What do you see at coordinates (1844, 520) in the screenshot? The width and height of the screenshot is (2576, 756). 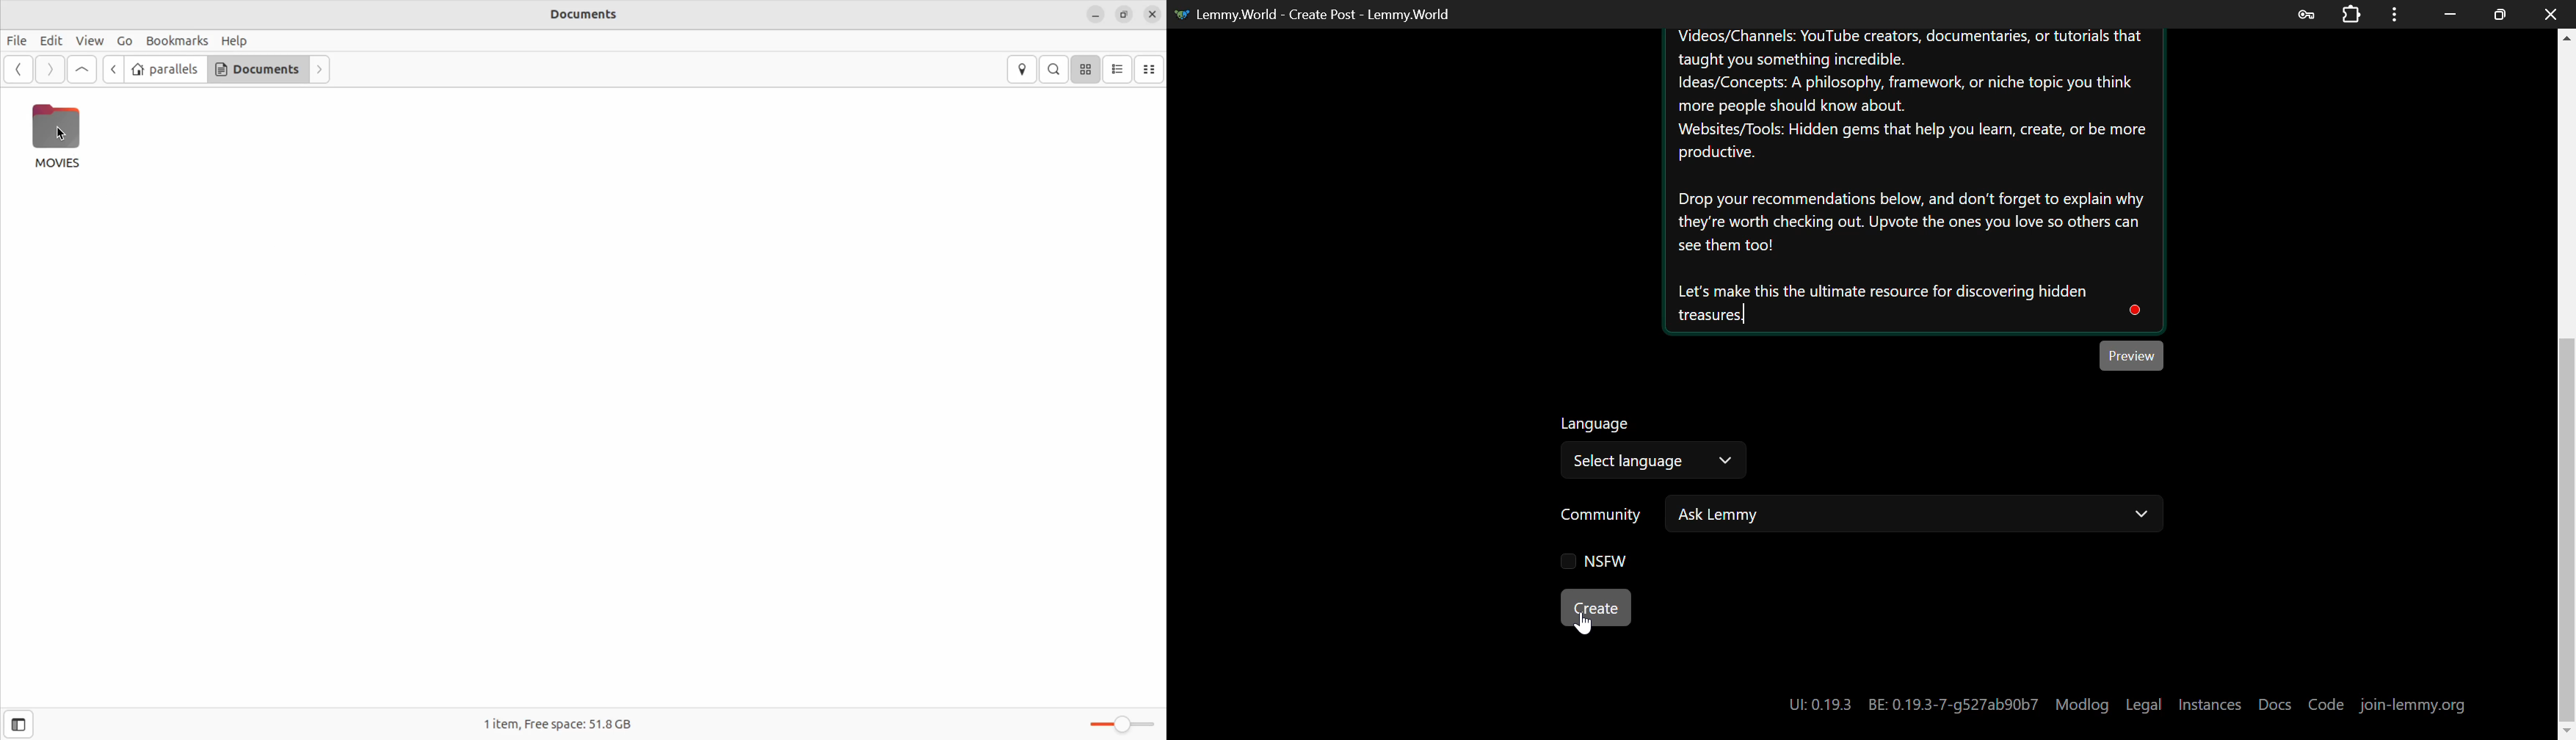 I see `Community: Ask Lemmy` at bounding box center [1844, 520].